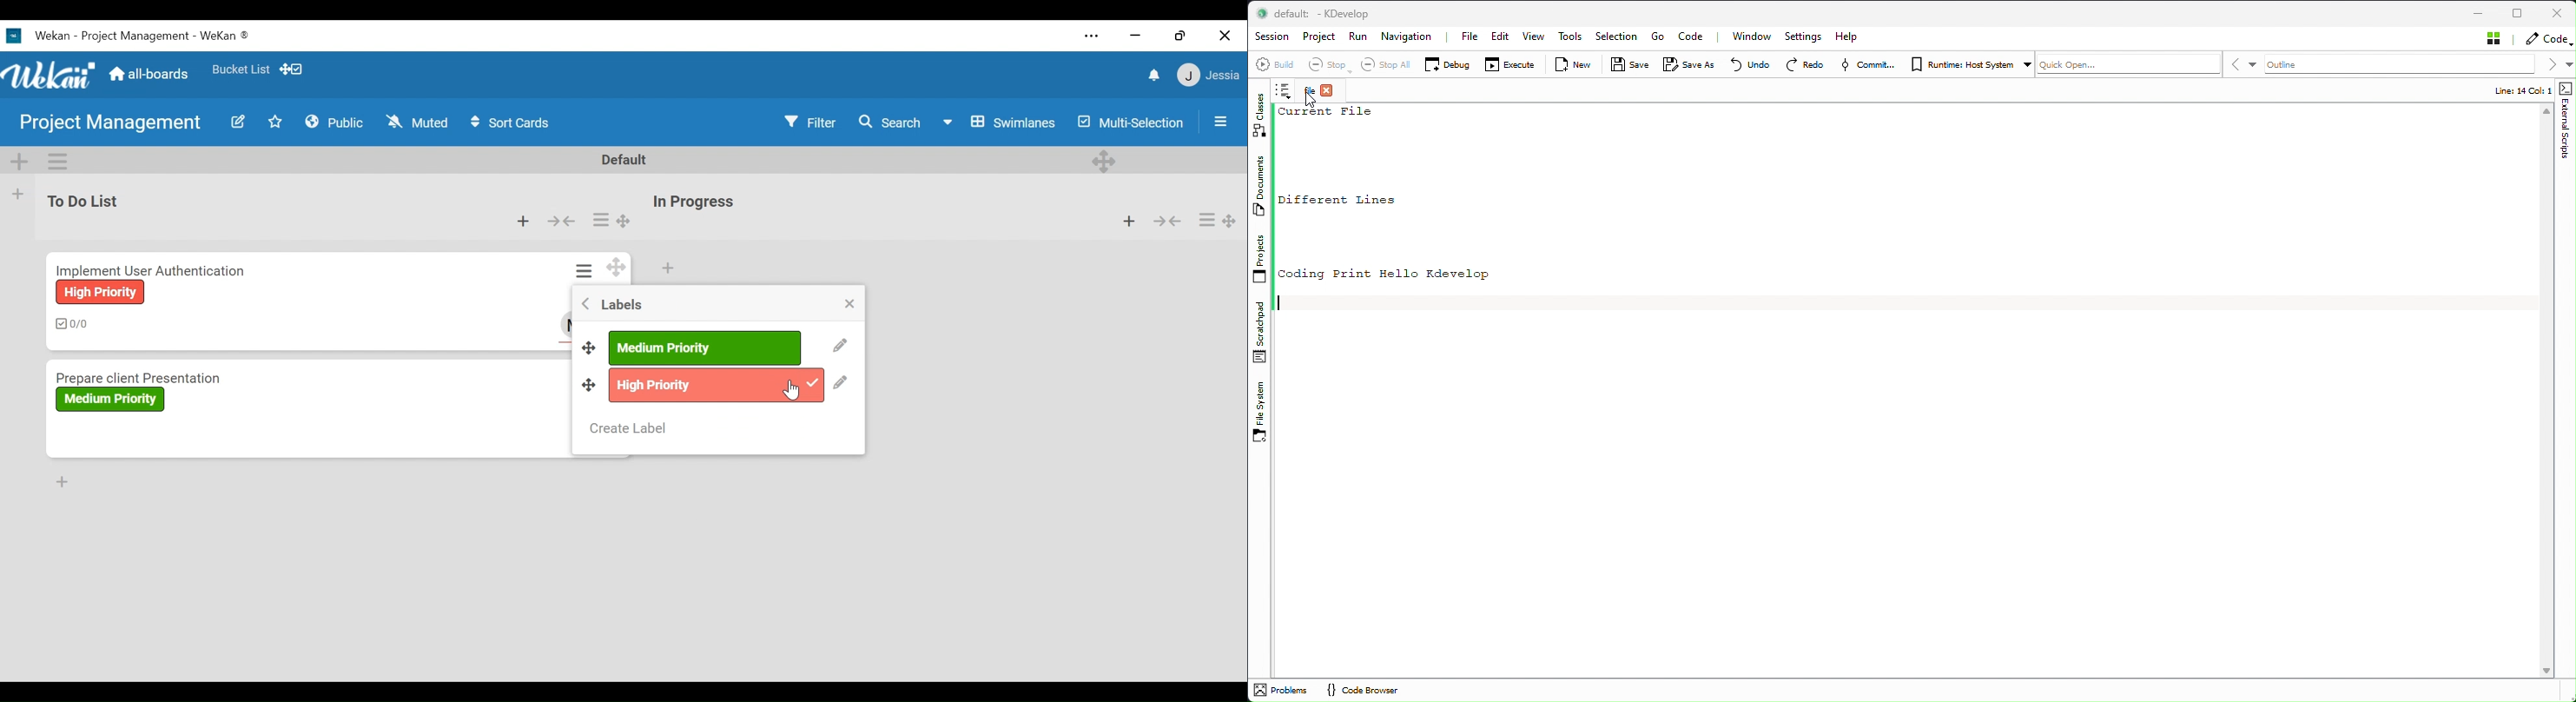 The width and height of the screenshot is (2576, 728). Describe the element at coordinates (1132, 122) in the screenshot. I see `Multi-Selection` at that location.